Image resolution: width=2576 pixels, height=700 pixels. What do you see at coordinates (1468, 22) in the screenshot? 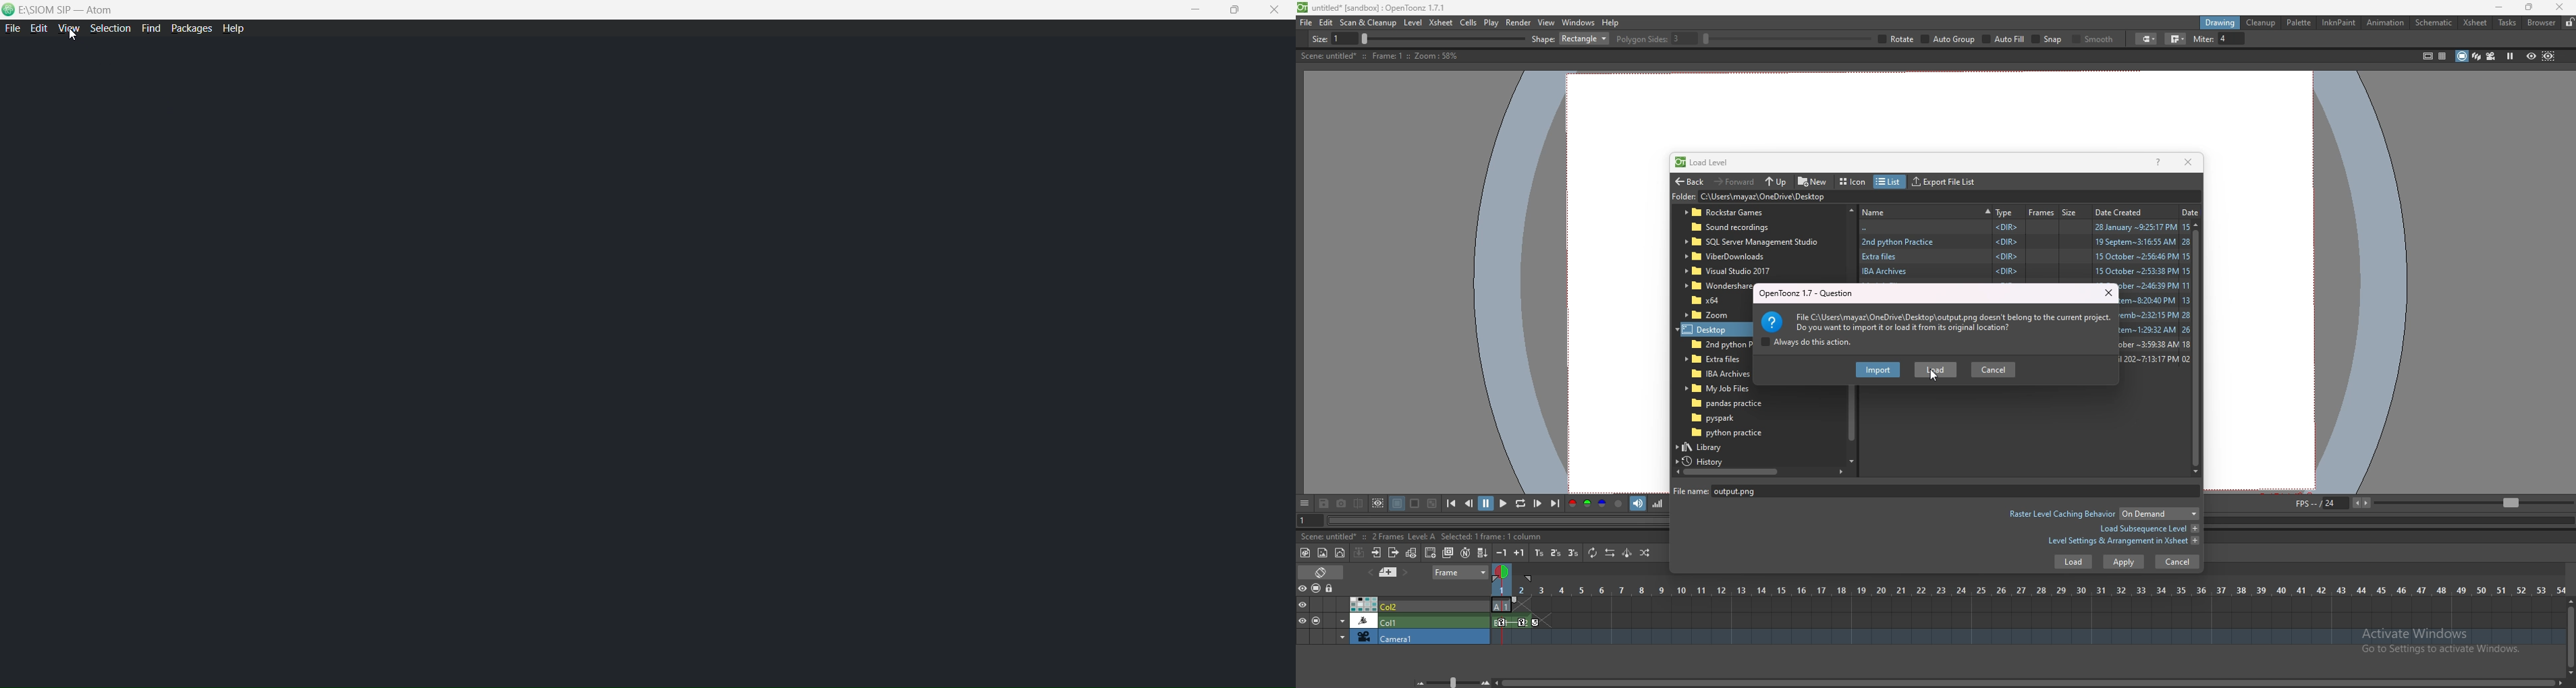
I see `cells` at bounding box center [1468, 22].